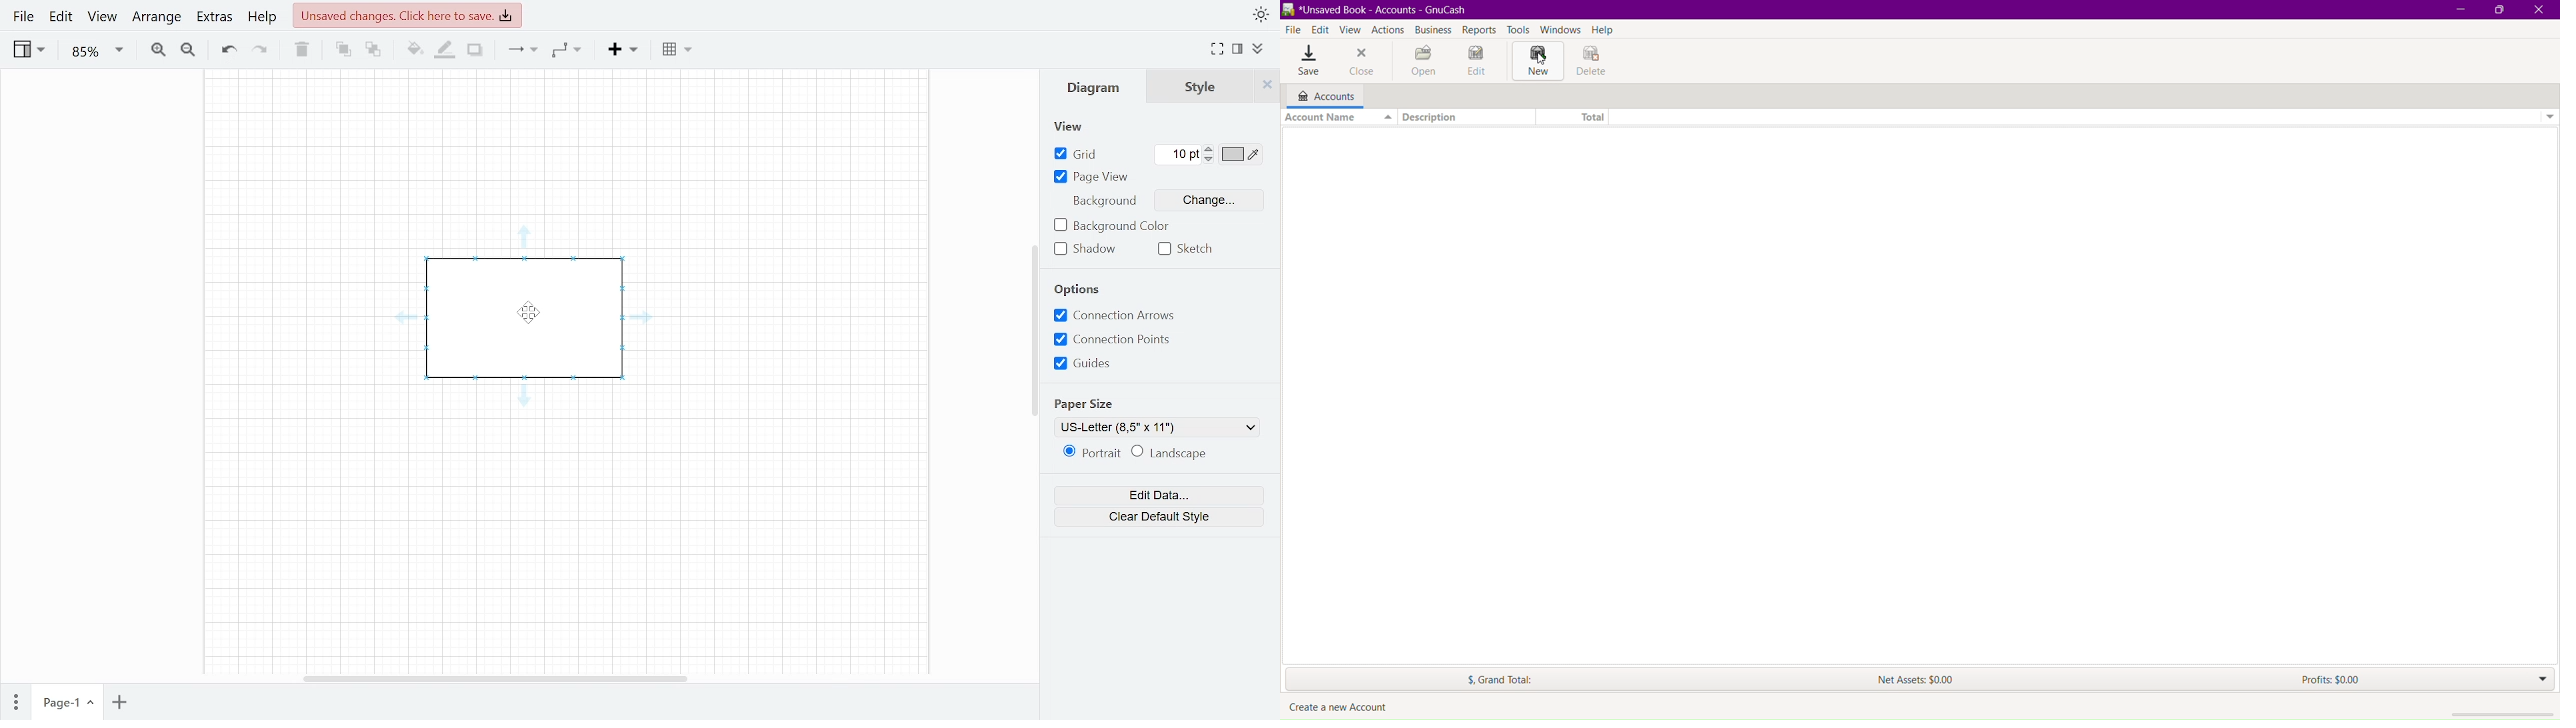 The width and height of the screenshot is (2576, 728). Describe the element at coordinates (533, 315) in the screenshot. I see `Cursor` at that location.